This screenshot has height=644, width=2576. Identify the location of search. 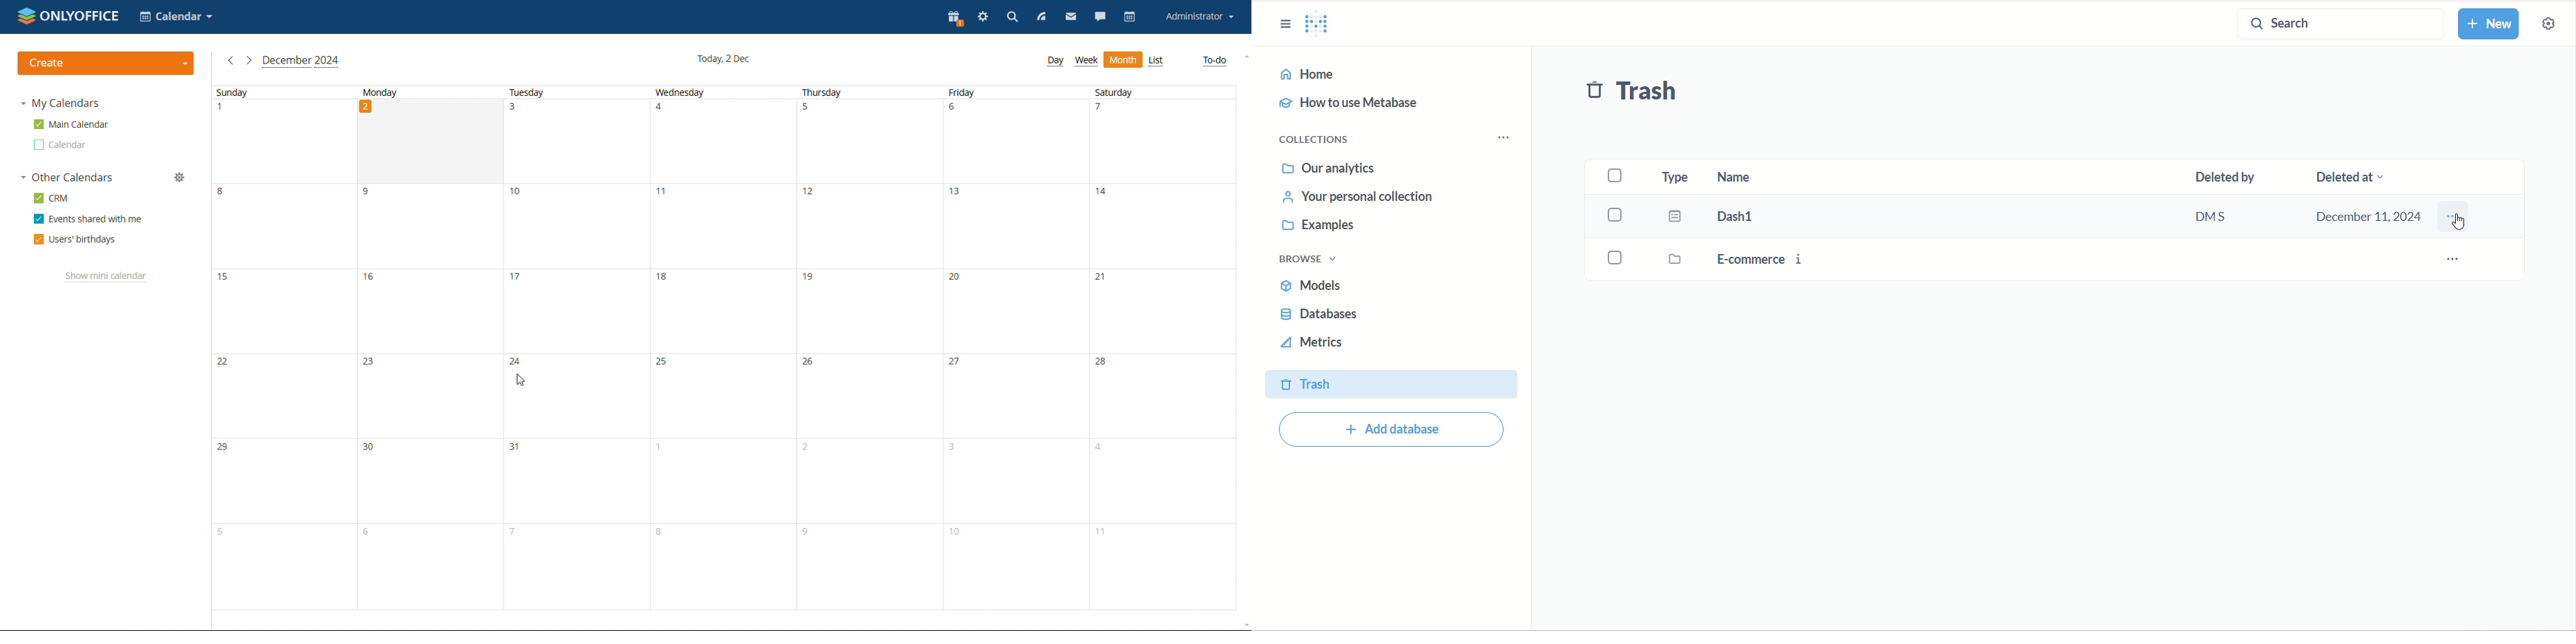
(2335, 23).